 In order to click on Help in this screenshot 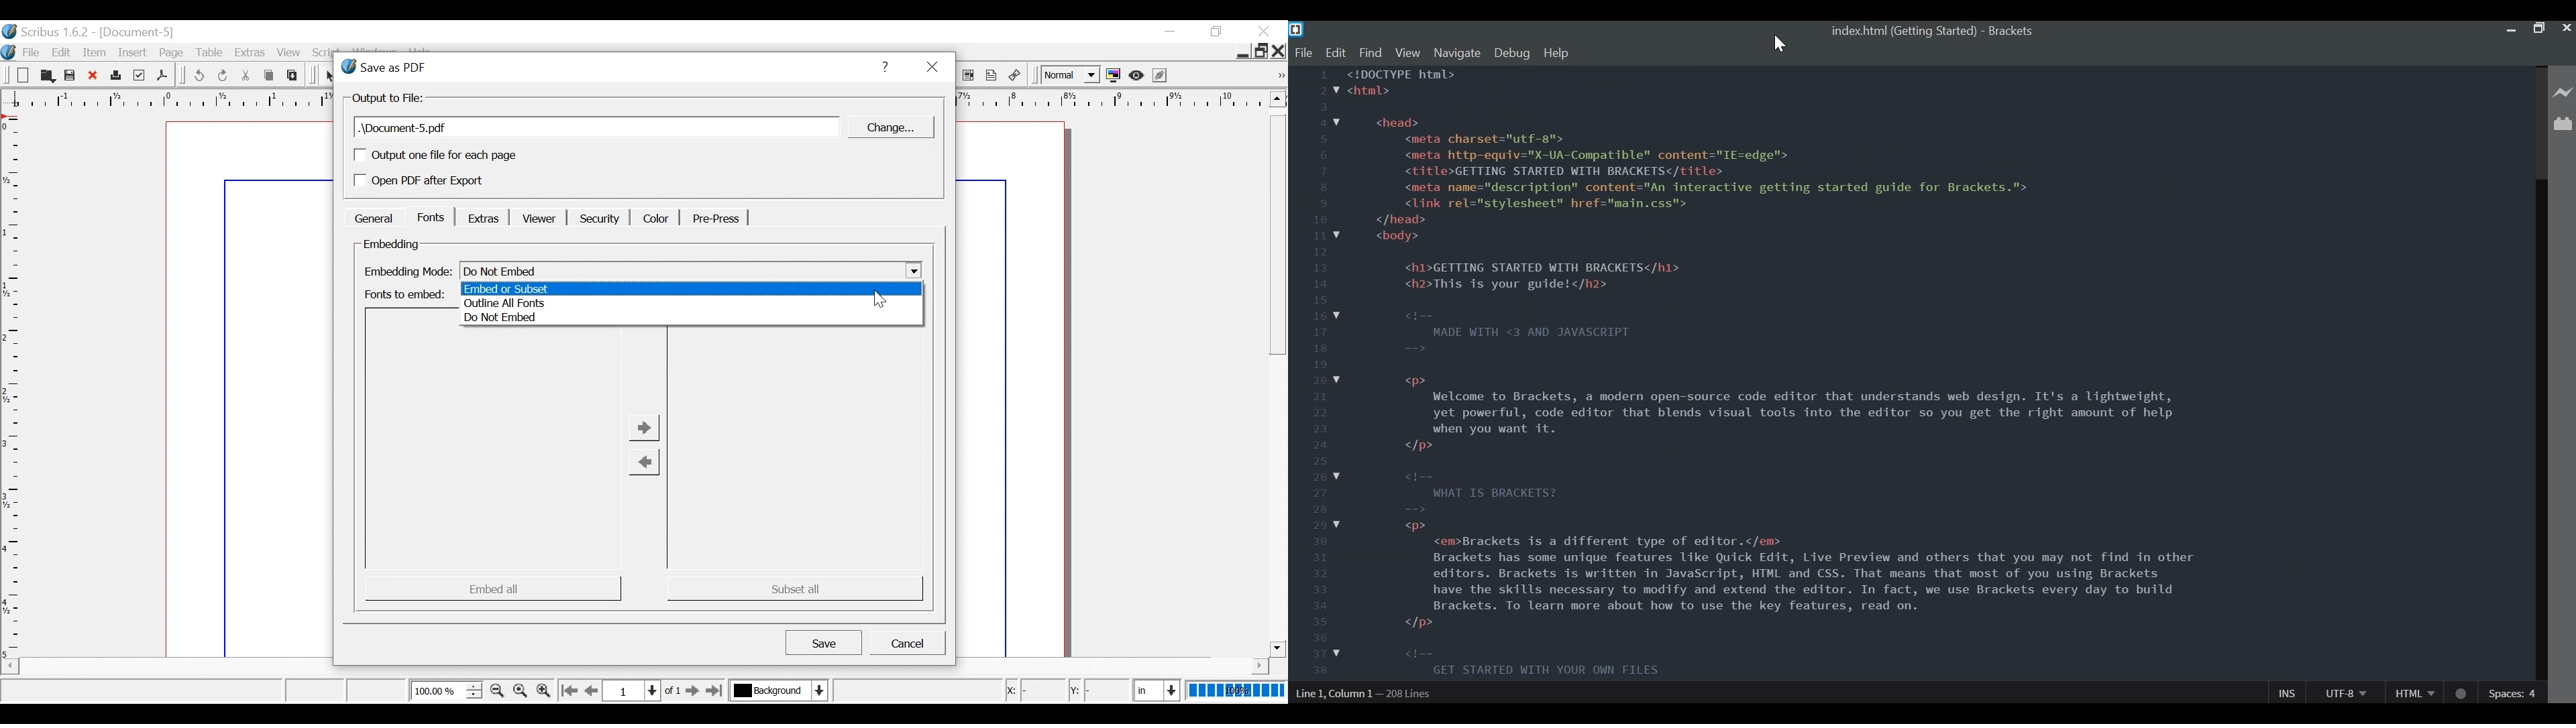, I will do `click(883, 66)`.